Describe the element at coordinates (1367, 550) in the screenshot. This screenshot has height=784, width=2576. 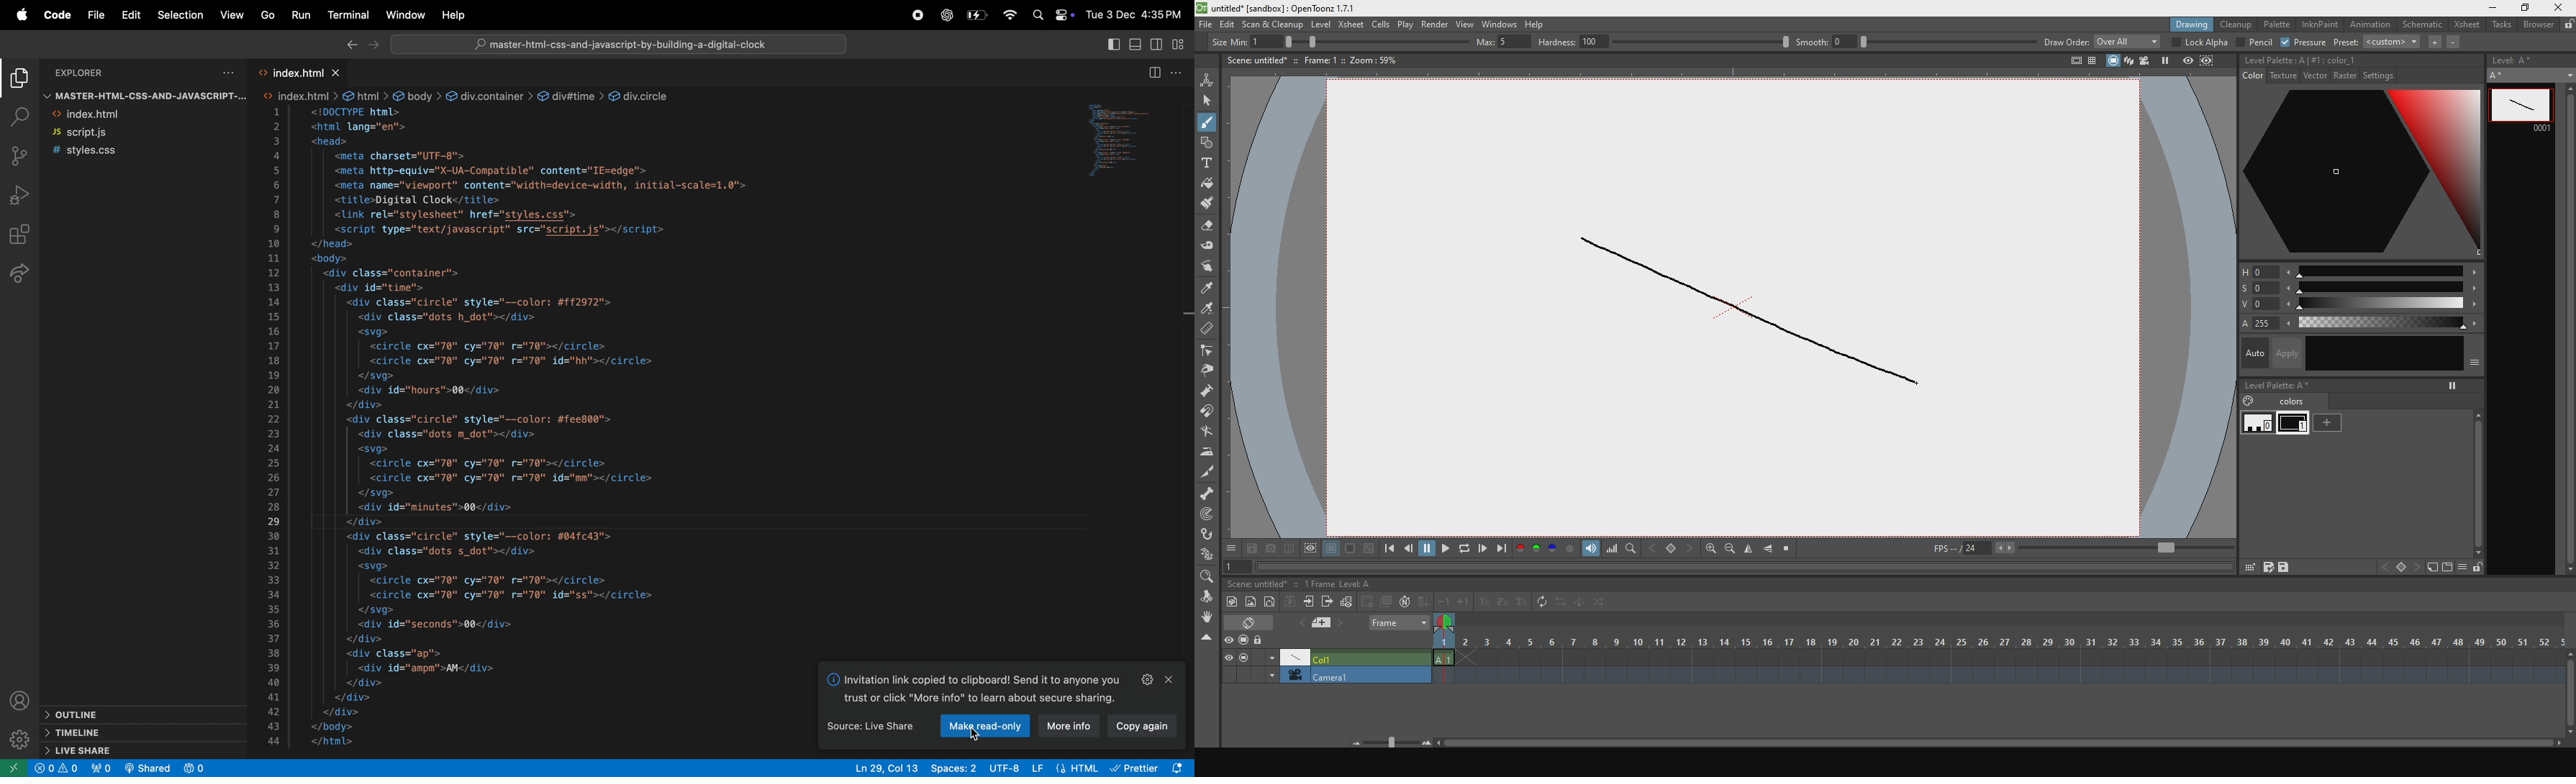
I see `black and white background` at that location.